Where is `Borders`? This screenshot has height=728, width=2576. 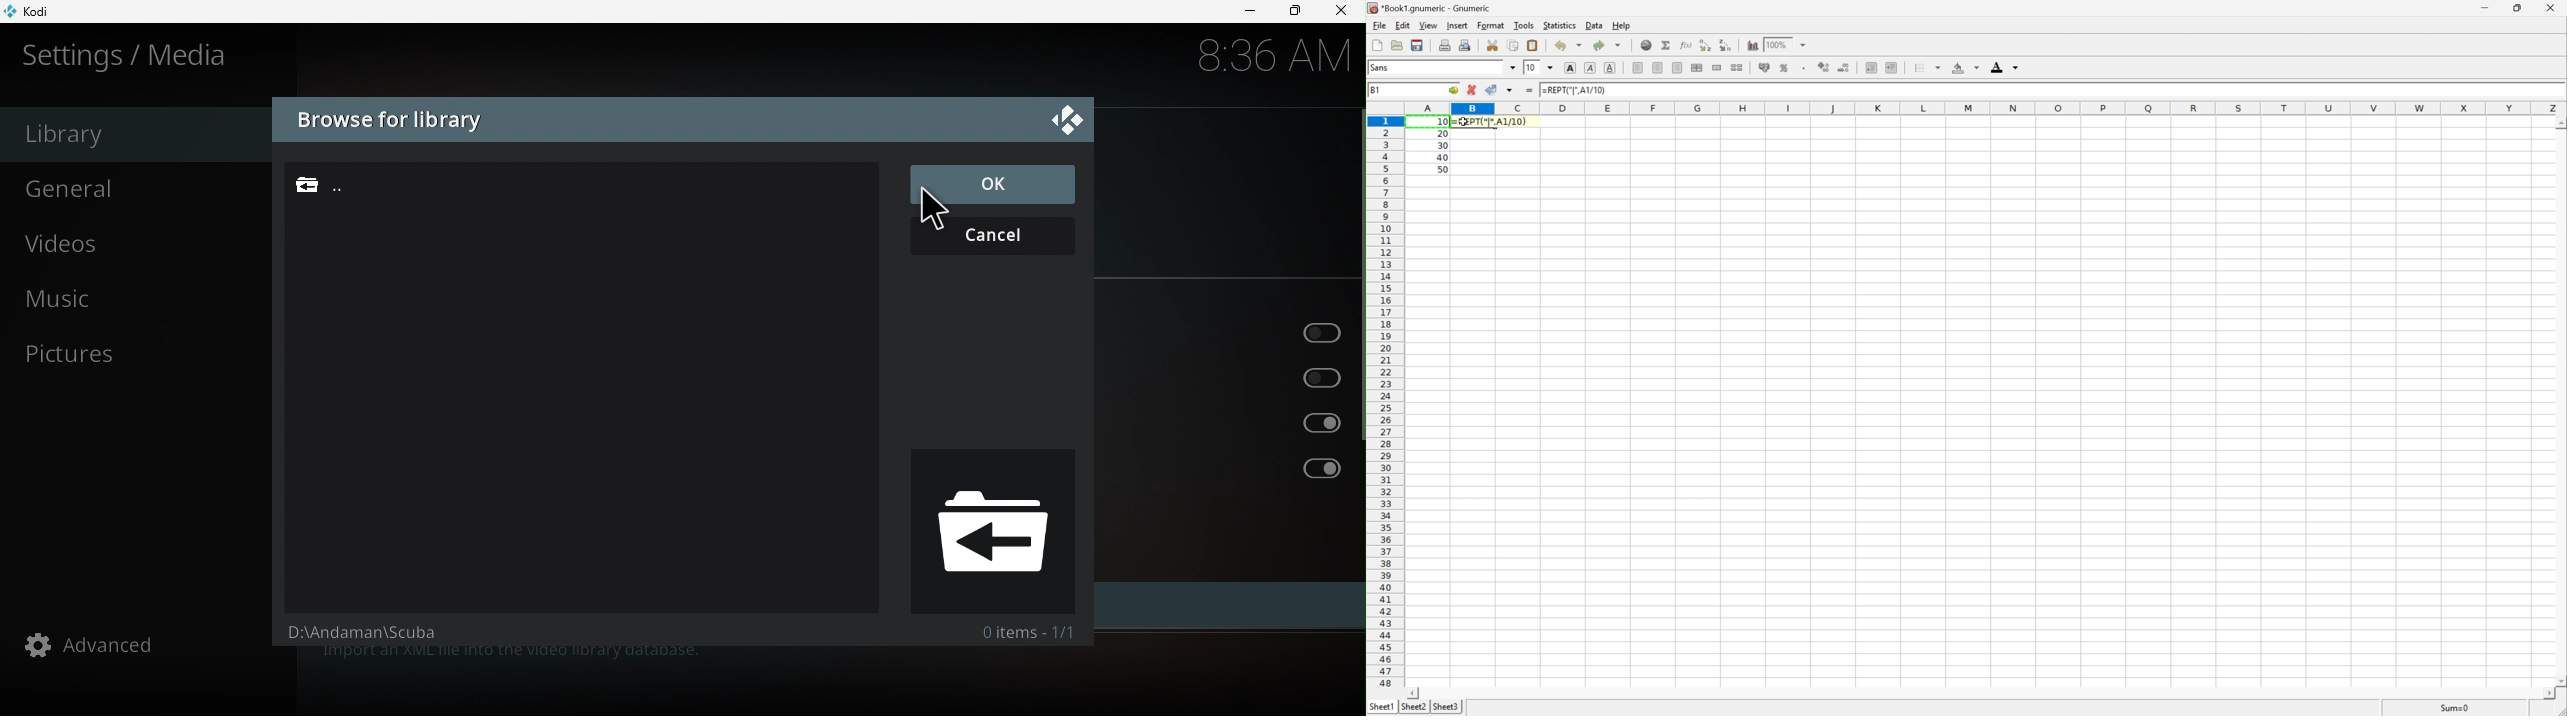 Borders is located at coordinates (1928, 68).